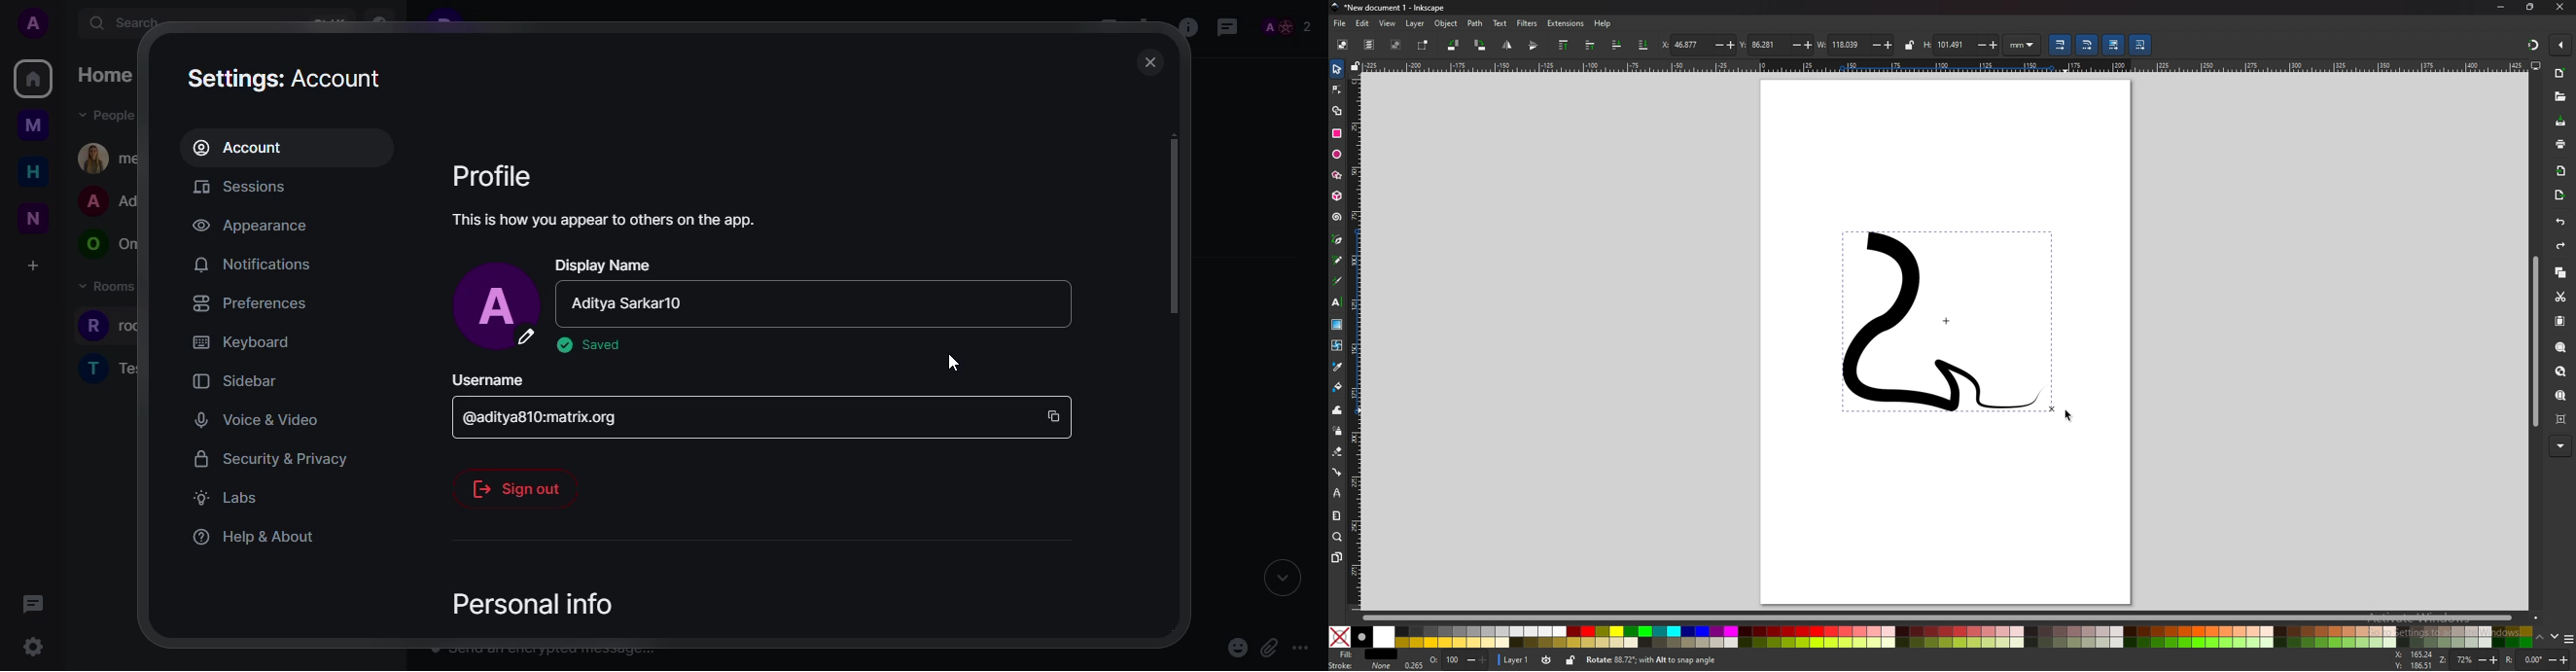 This screenshot has width=2576, height=672. I want to click on text, so click(1500, 23).